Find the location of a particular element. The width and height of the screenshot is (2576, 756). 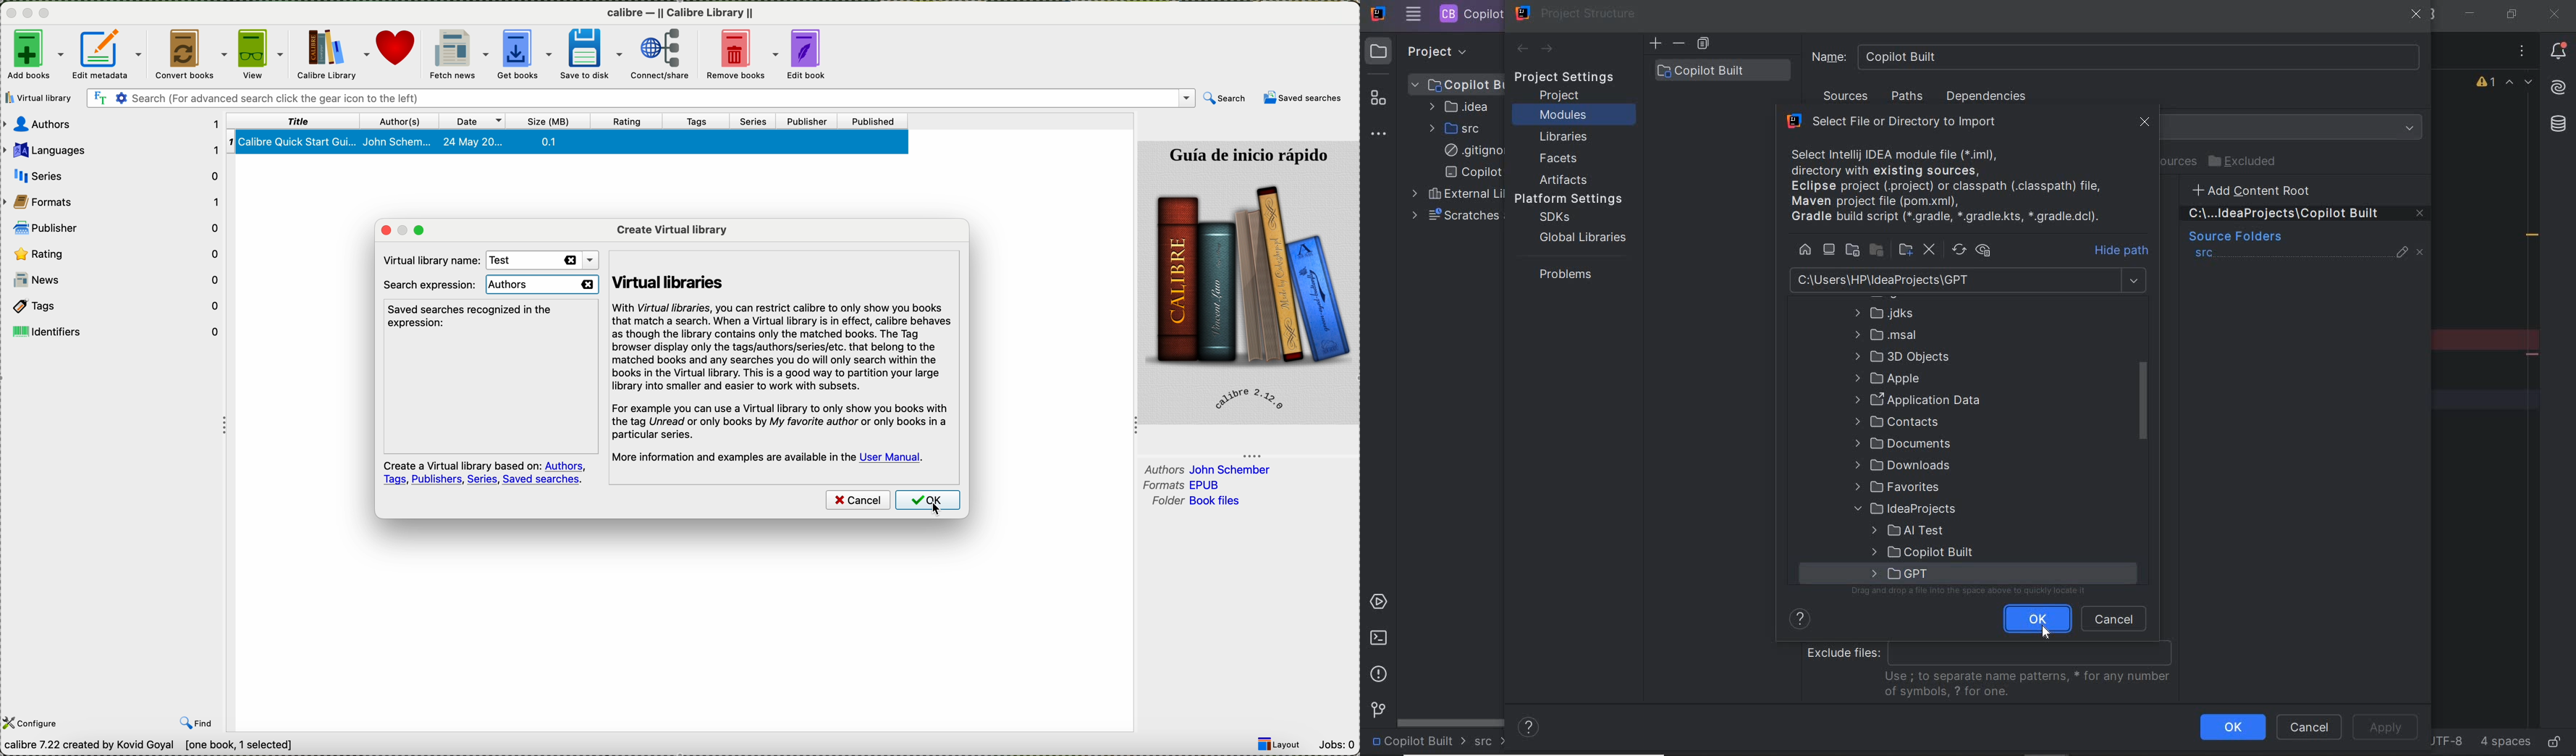

cursor is located at coordinates (933, 504).